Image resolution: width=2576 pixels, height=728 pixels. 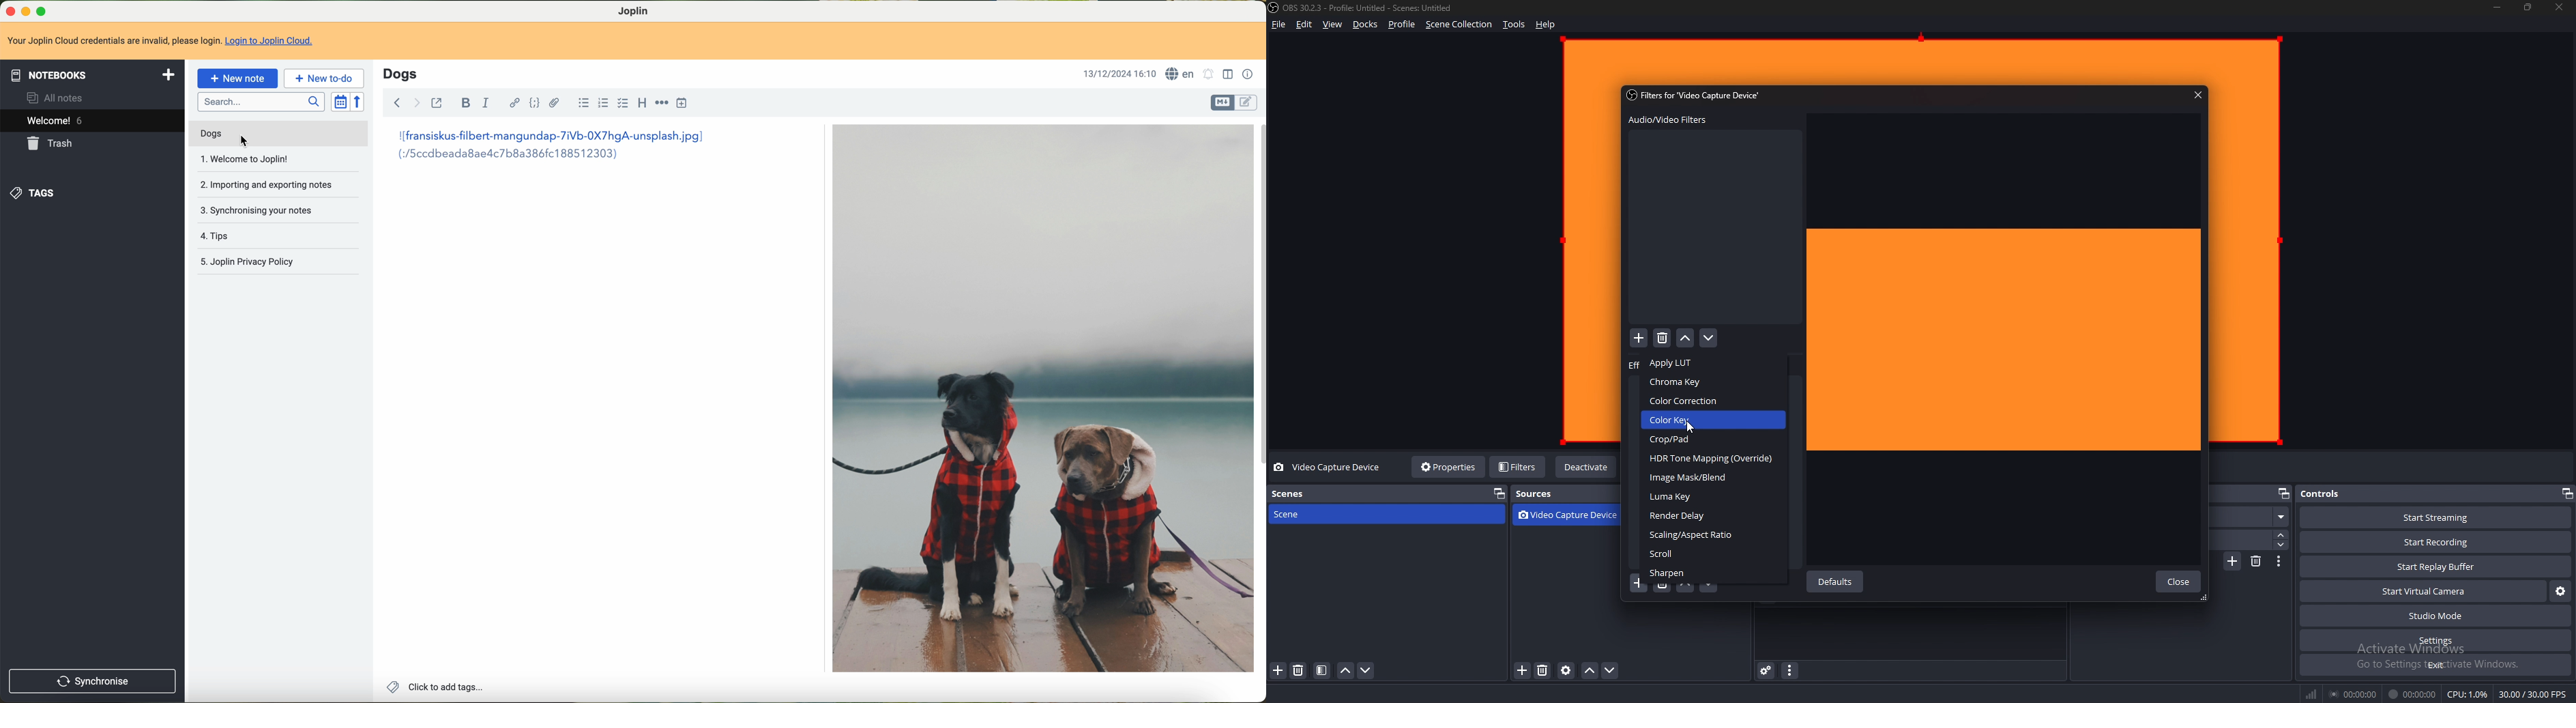 I want to click on duration, so click(x=2244, y=539).